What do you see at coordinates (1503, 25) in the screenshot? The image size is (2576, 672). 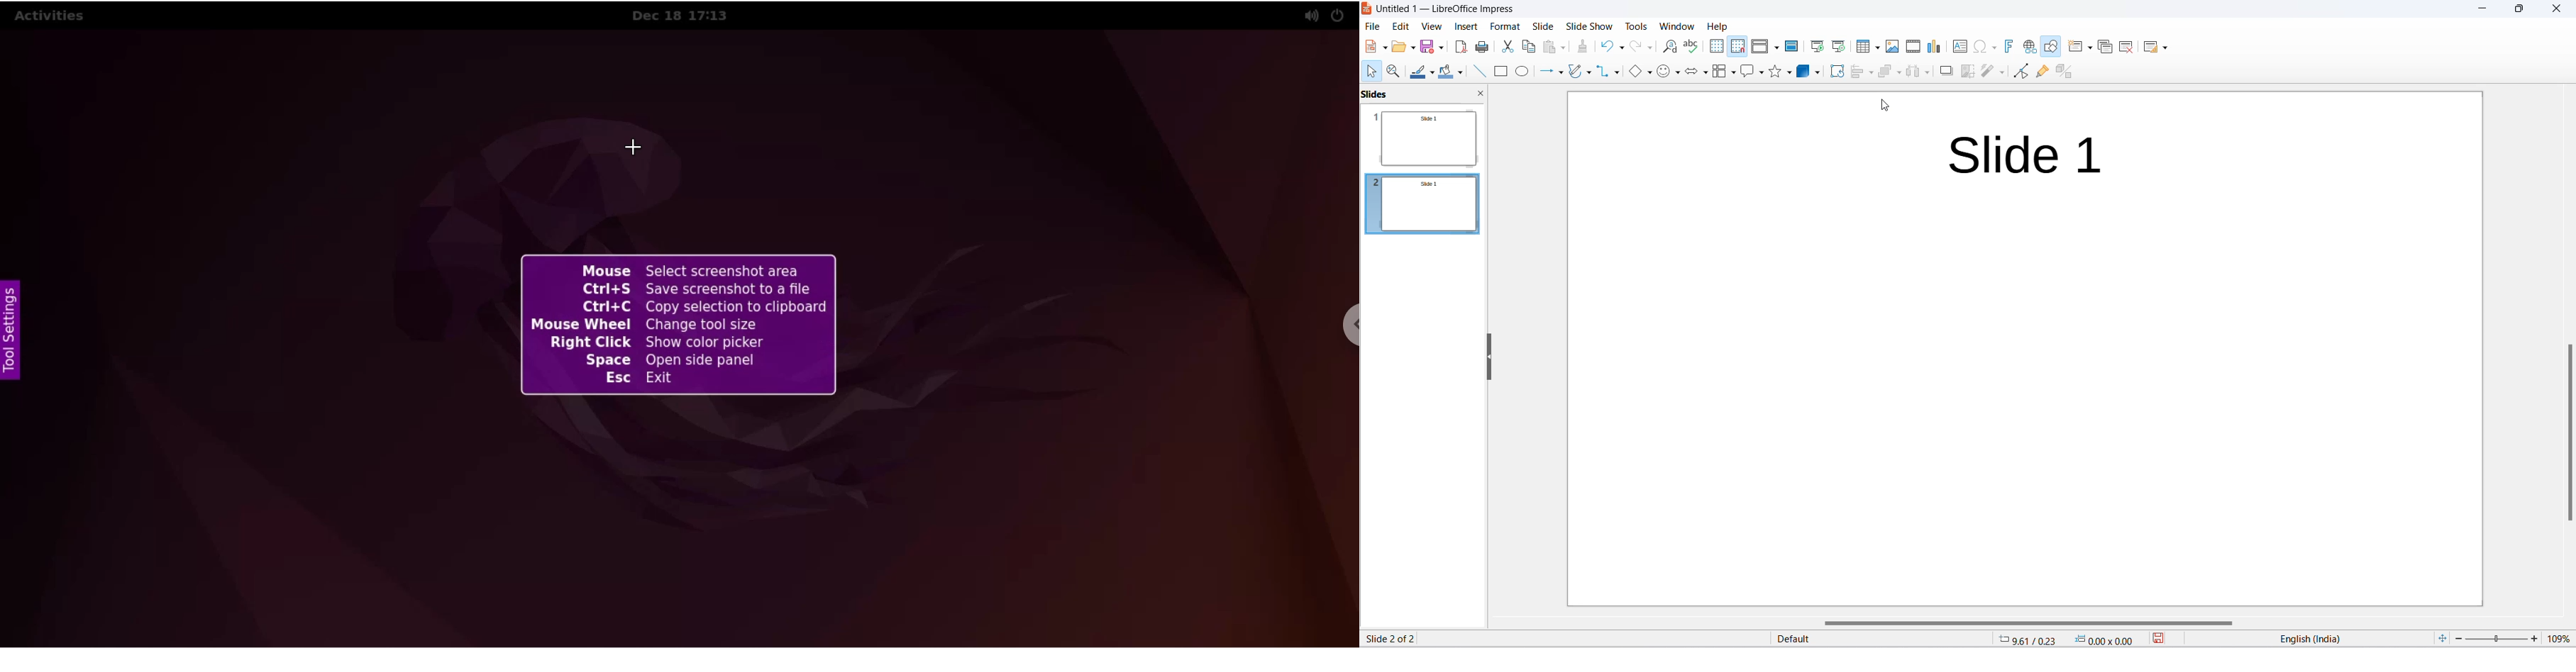 I see `format` at bounding box center [1503, 25].